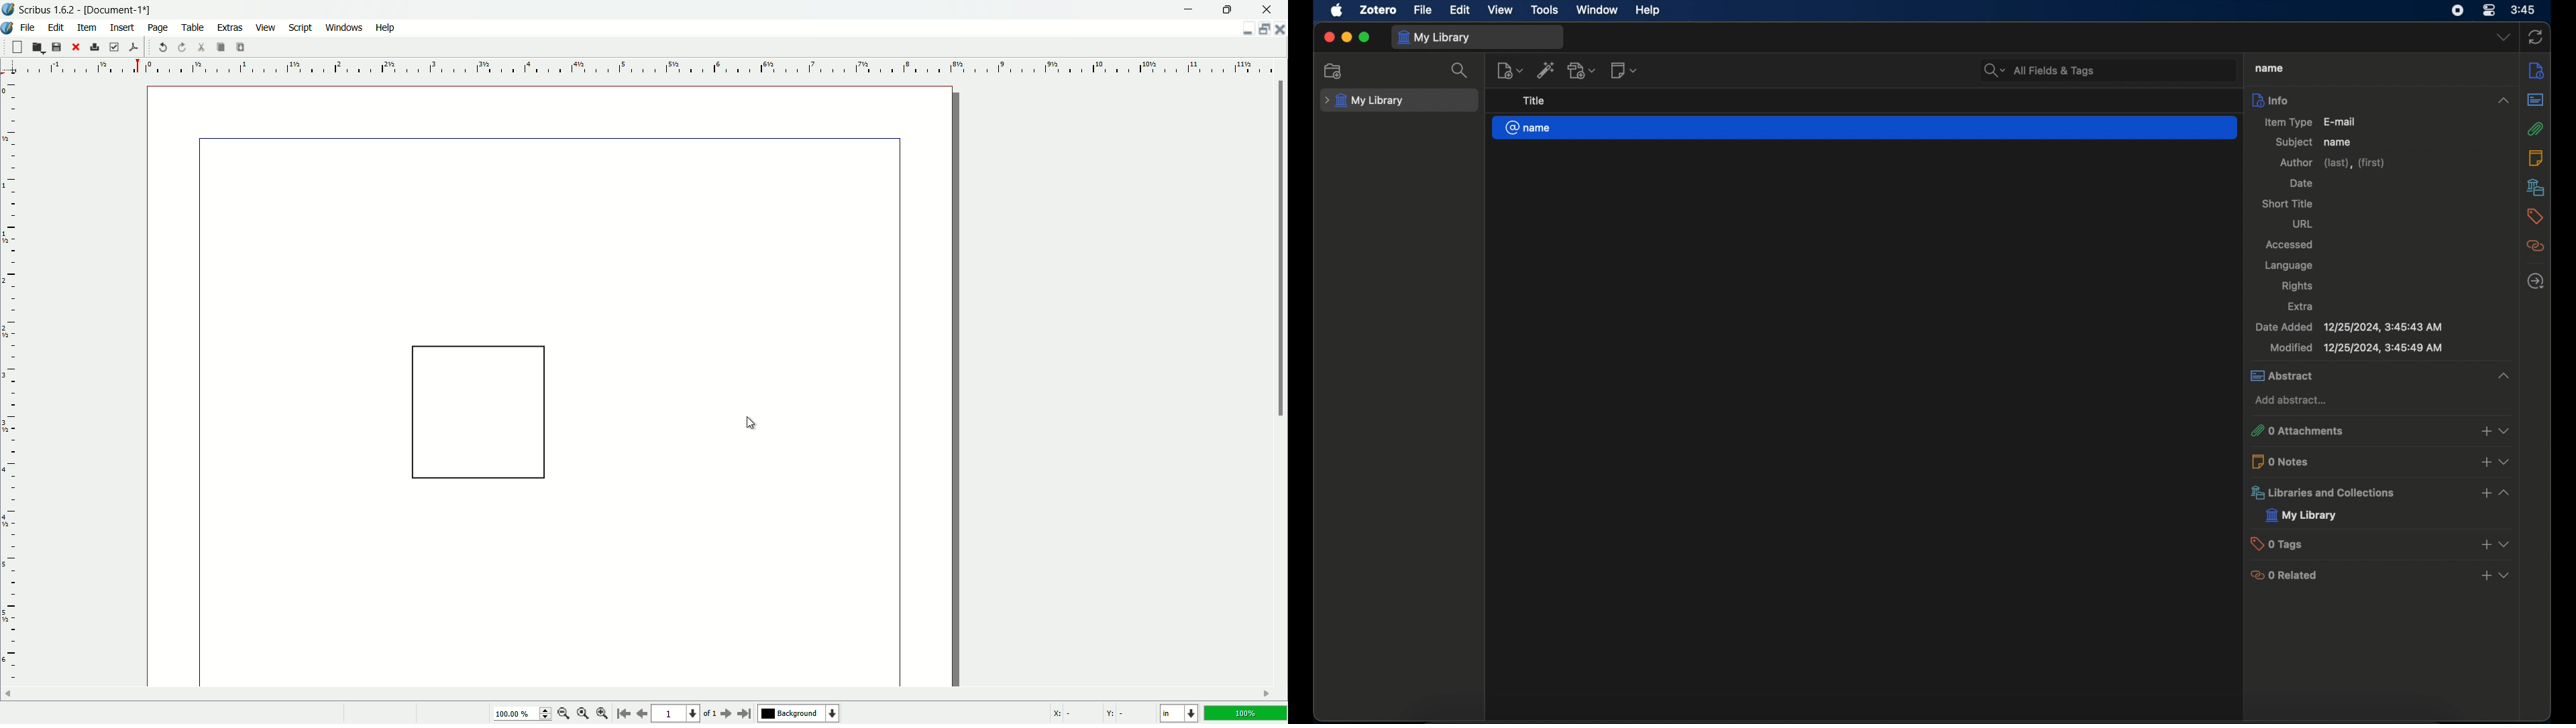 This screenshot has height=728, width=2576. What do you see at coordinates (1864, 128) in the screenshot?
I see `name` at bounding box center [1864, 128].